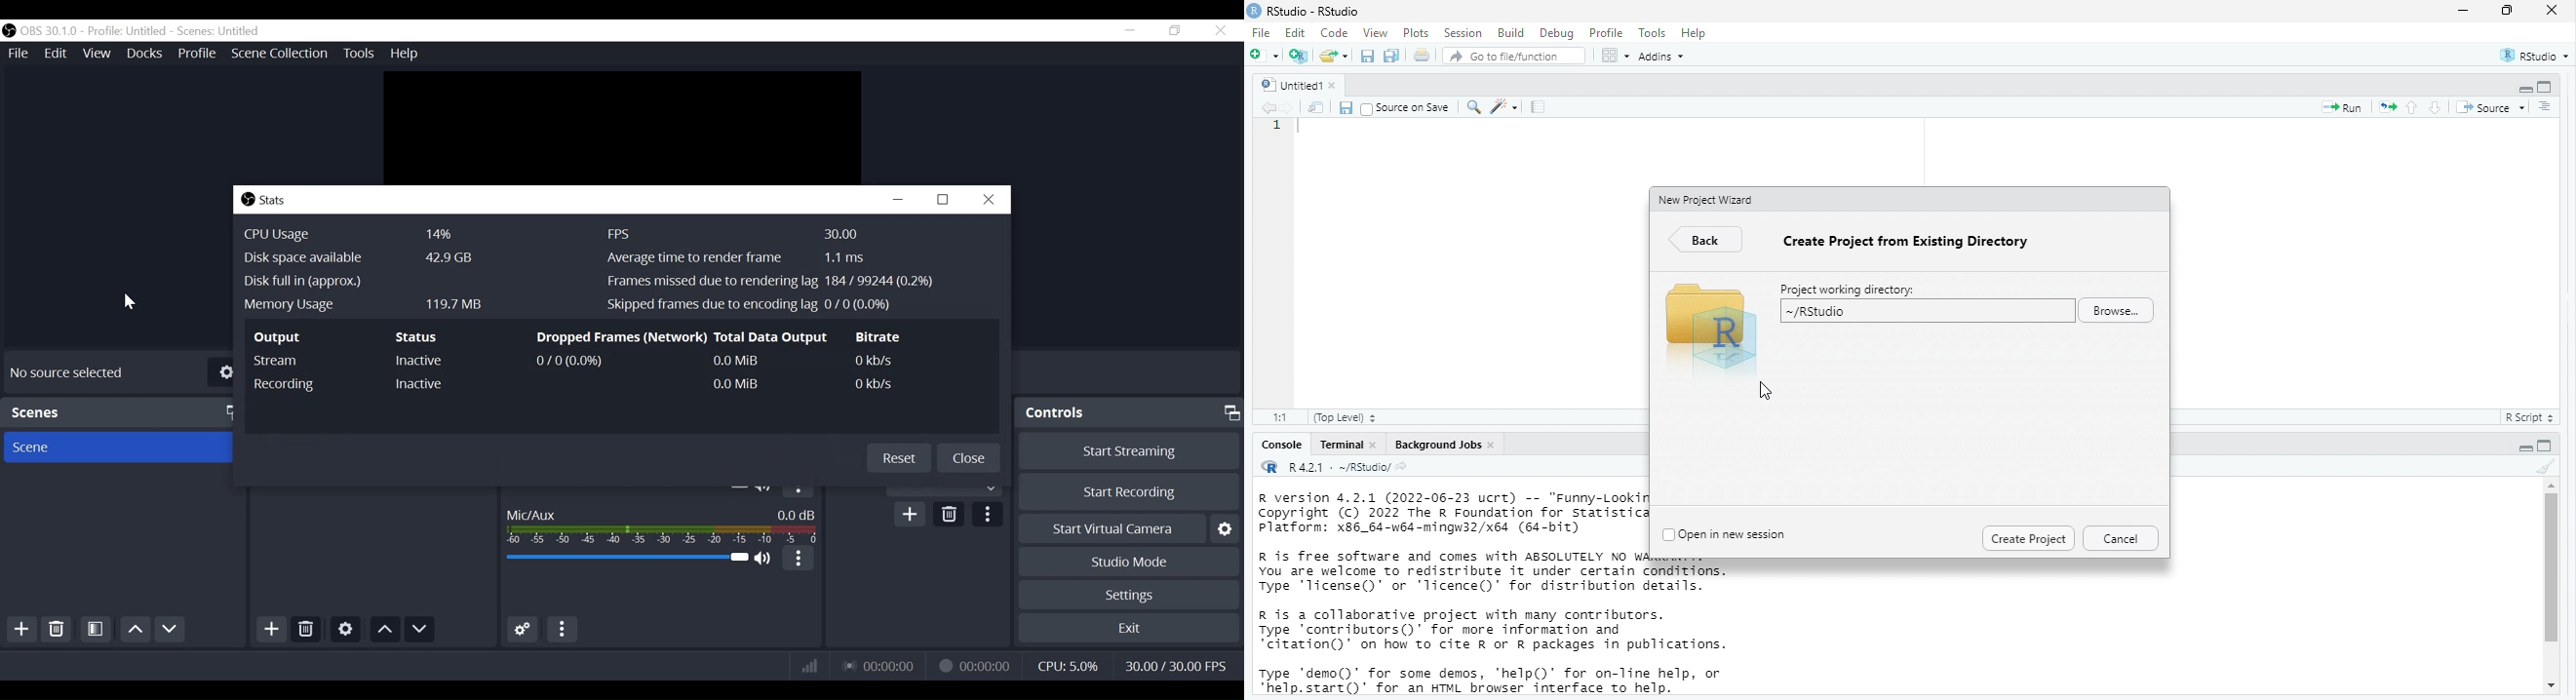  I want to click on Stream , so click(285, 360).